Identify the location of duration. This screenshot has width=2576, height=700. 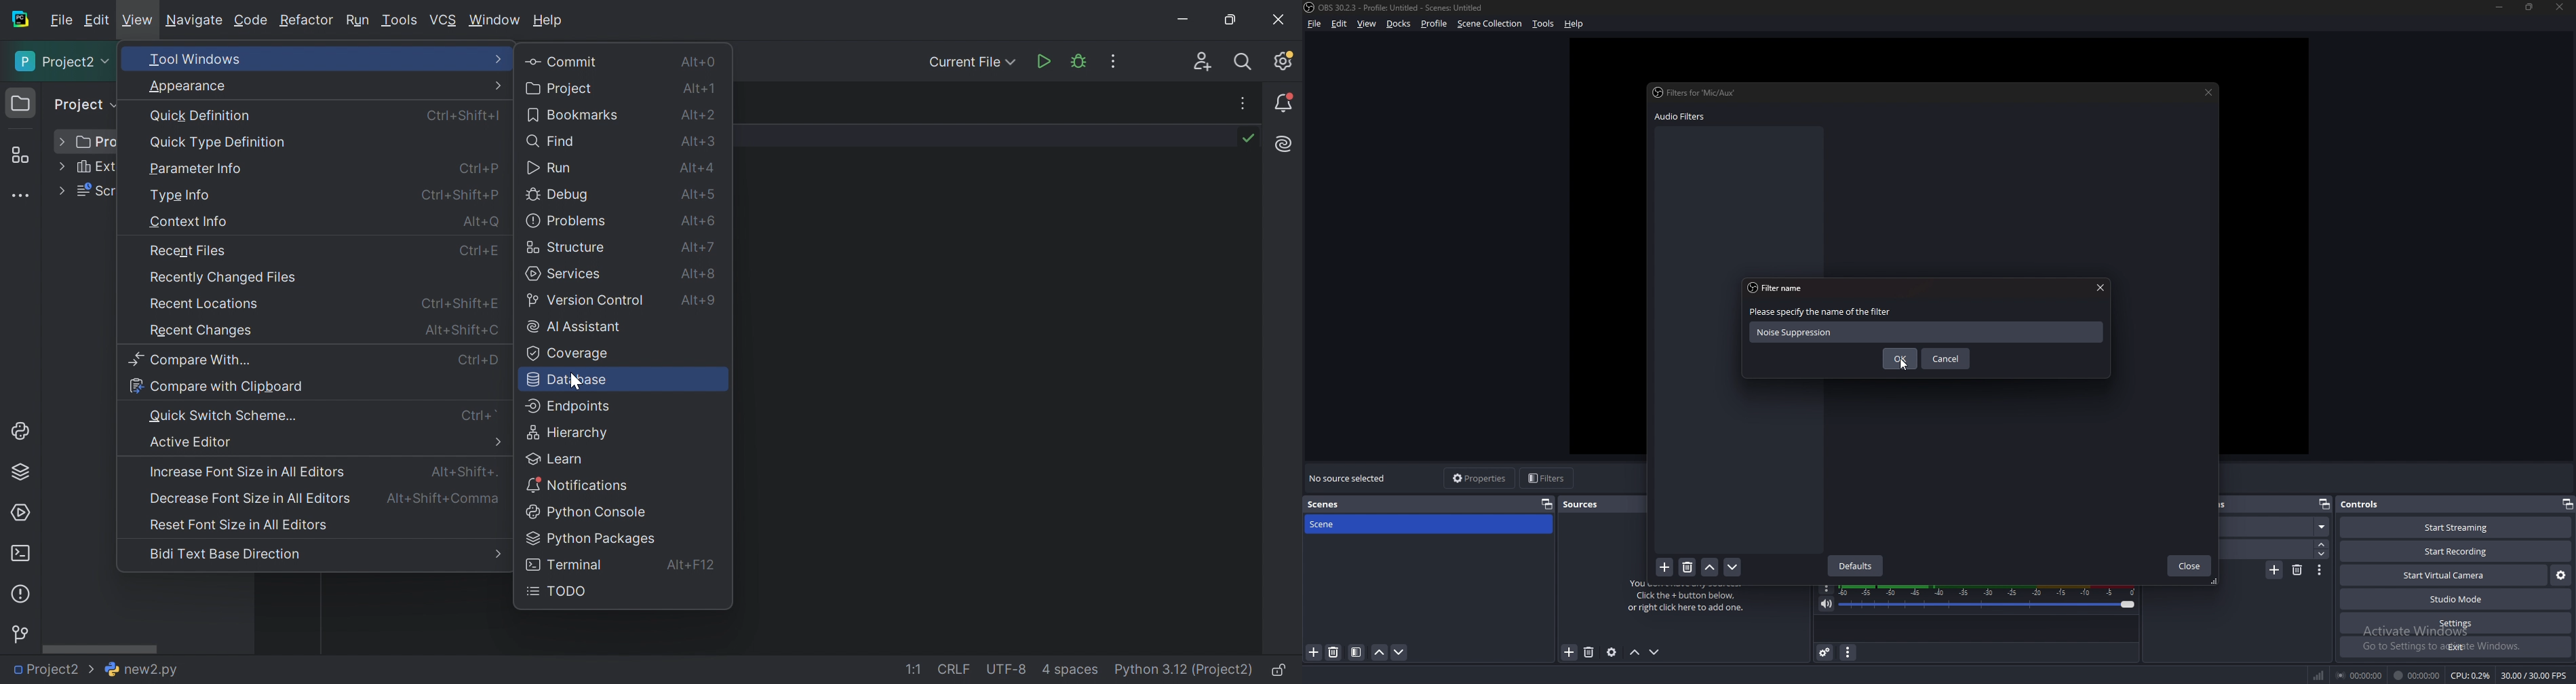
(2267, 550).